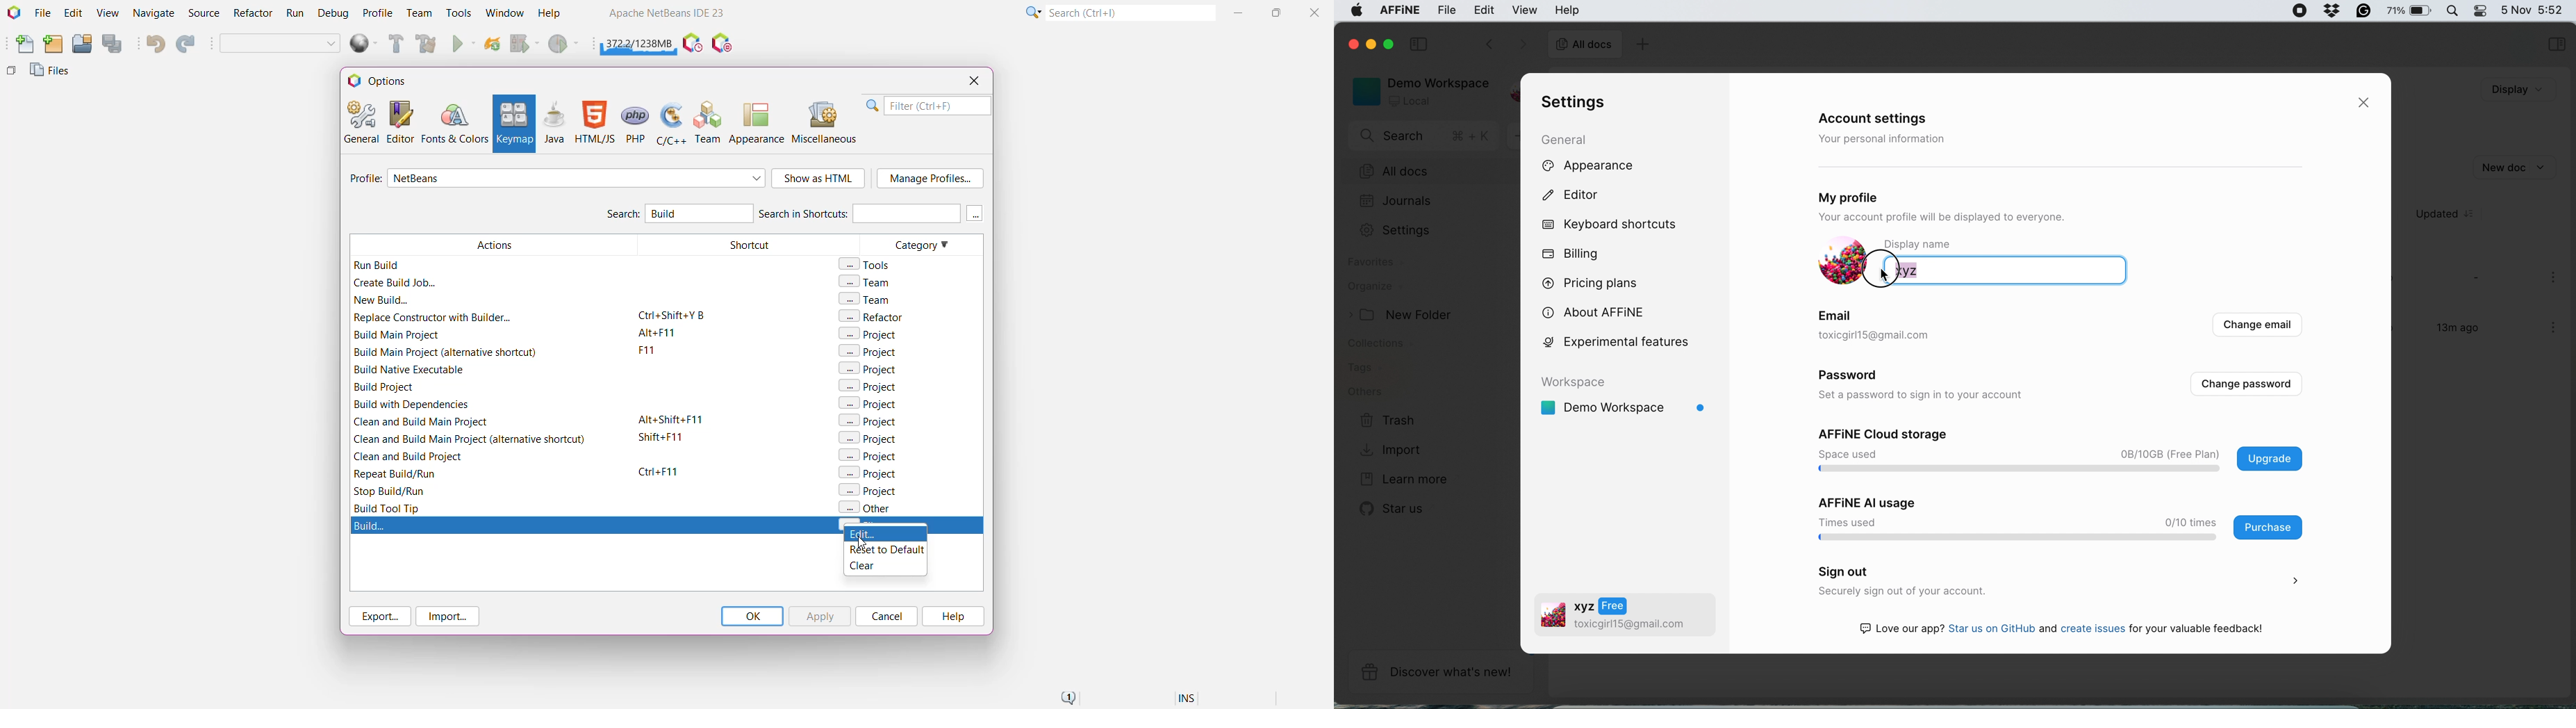 The width and height of the screenshot is (2576, 728). Describe the element at coordinates (639, 42) in the screenshot. I see `Click to force garbage collection` at that location.